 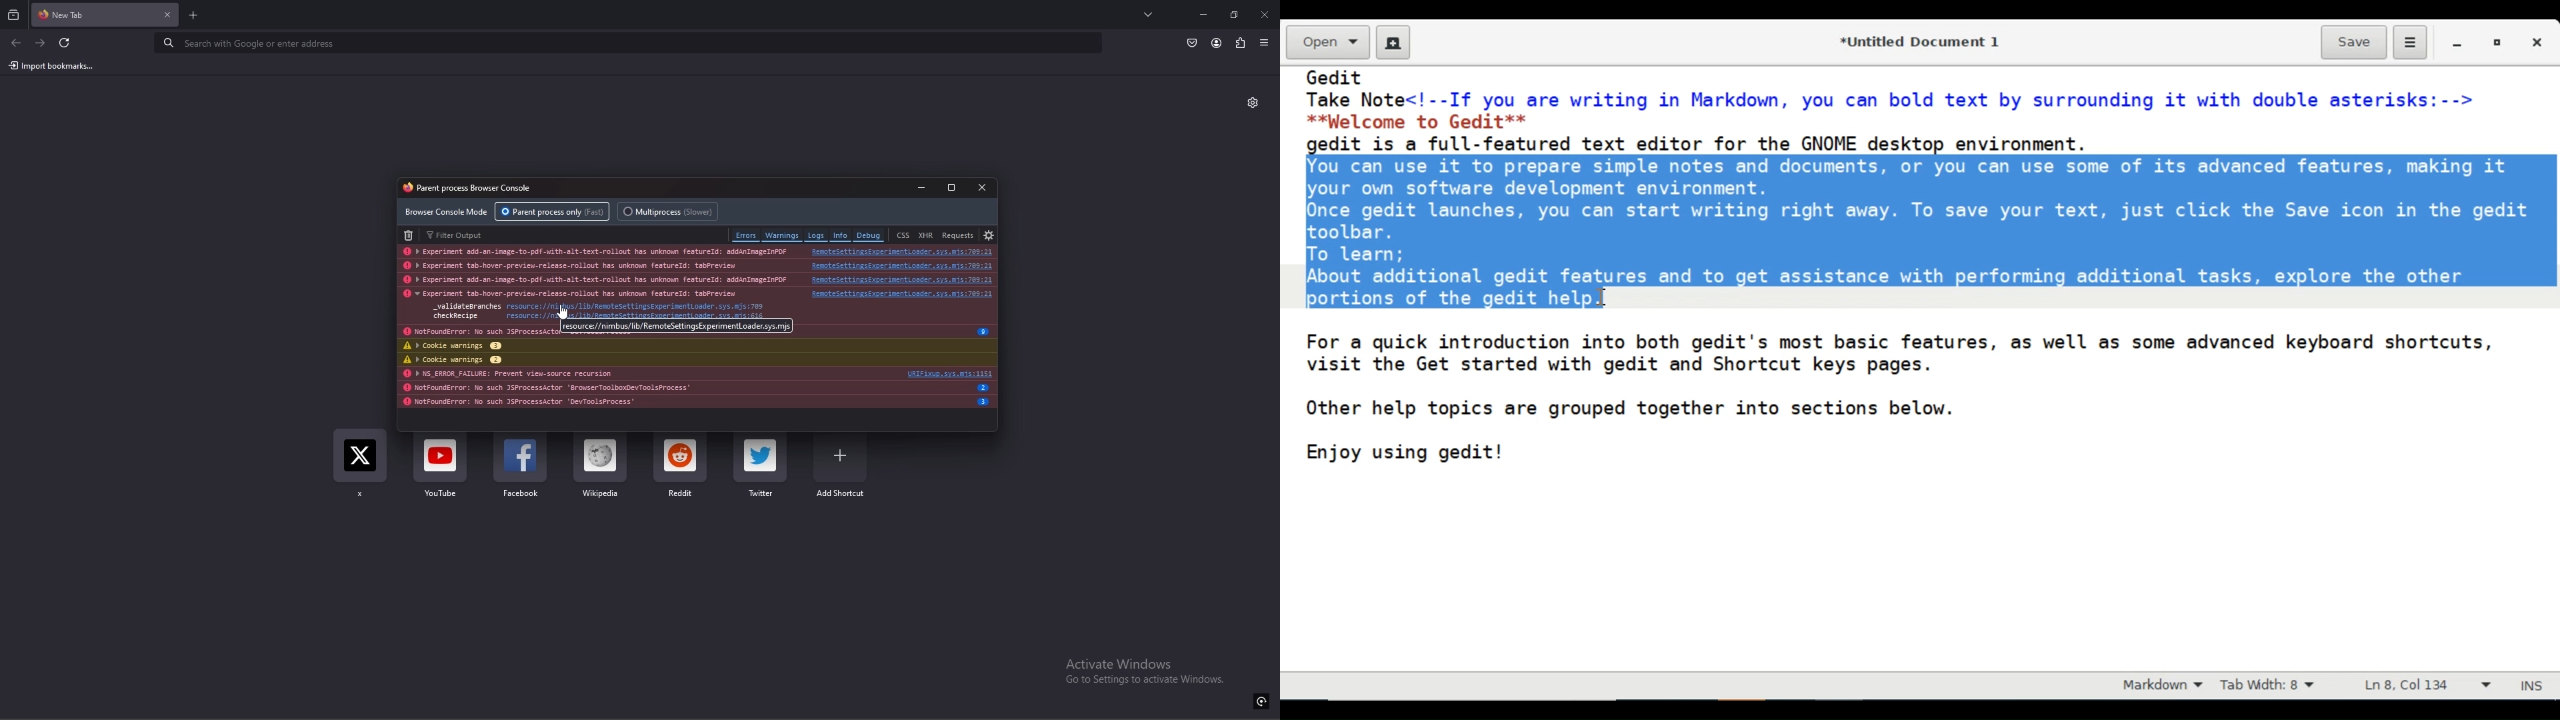 What do you see at coordinates (746, 235) in the screenshot?
I see `errors` at bounding box center [746, 235].